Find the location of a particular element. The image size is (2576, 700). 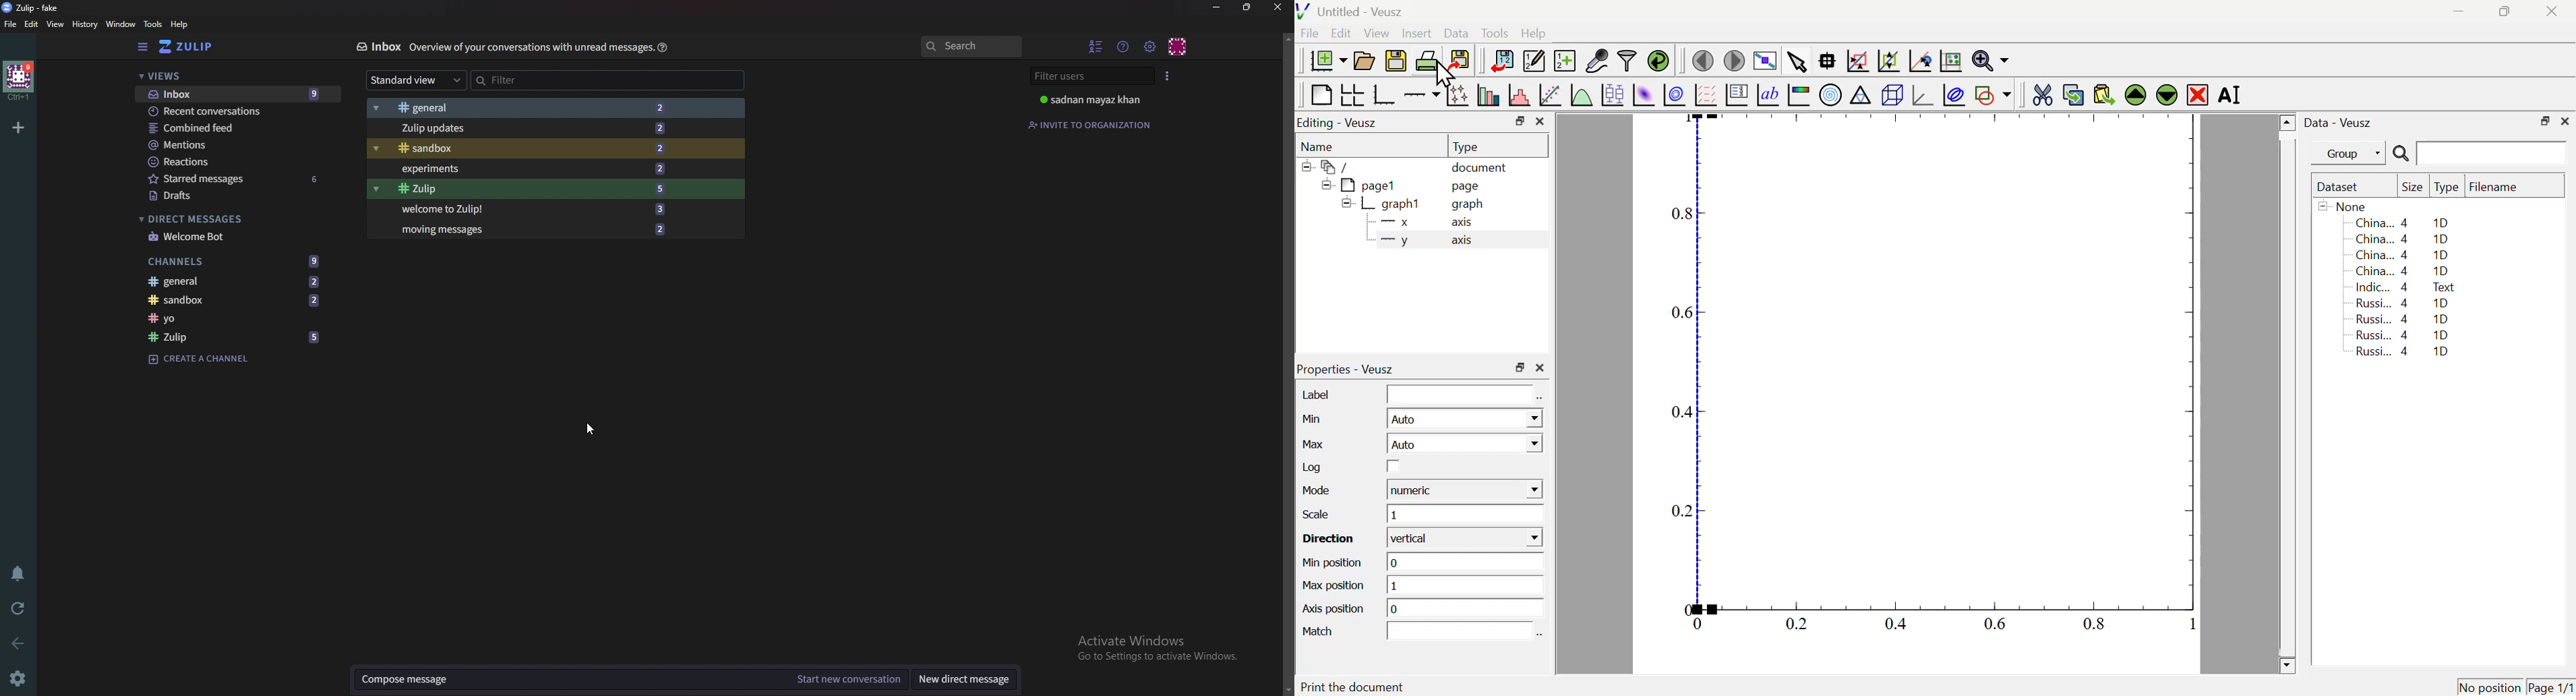

Compose message is located at coordinates (564, 680).